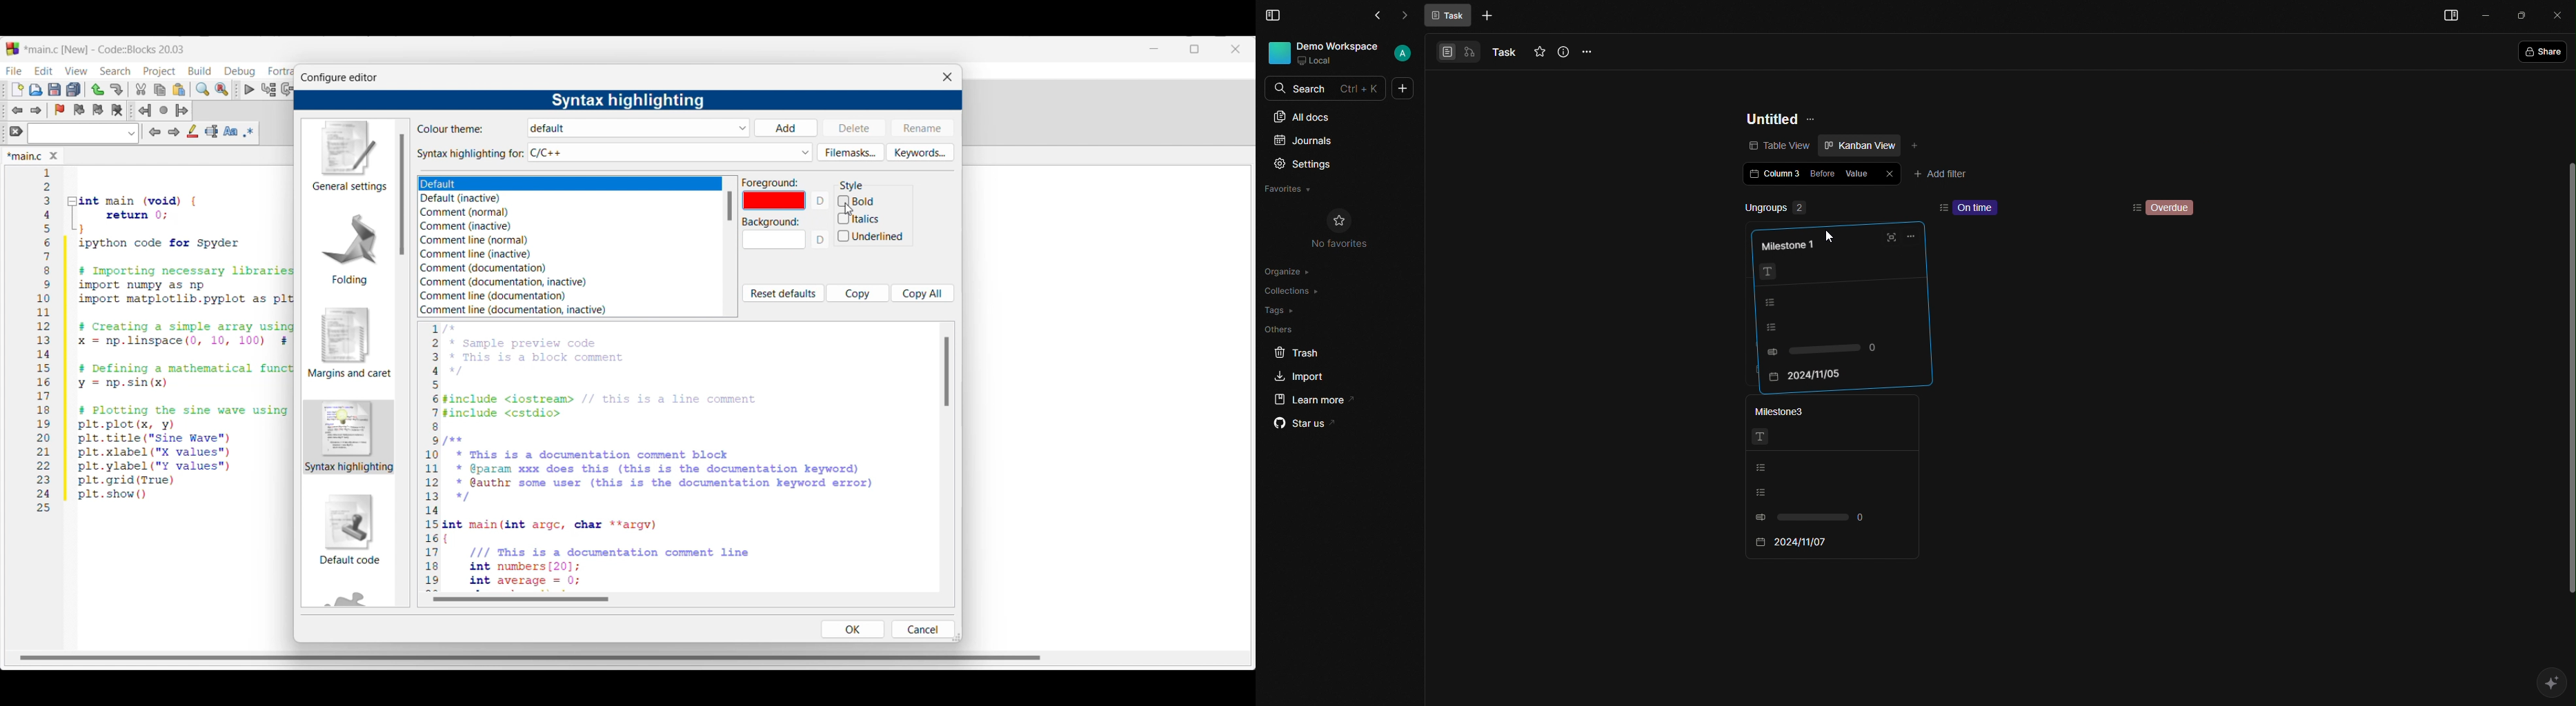  I want to click on Untitled, so click(1773, 117).